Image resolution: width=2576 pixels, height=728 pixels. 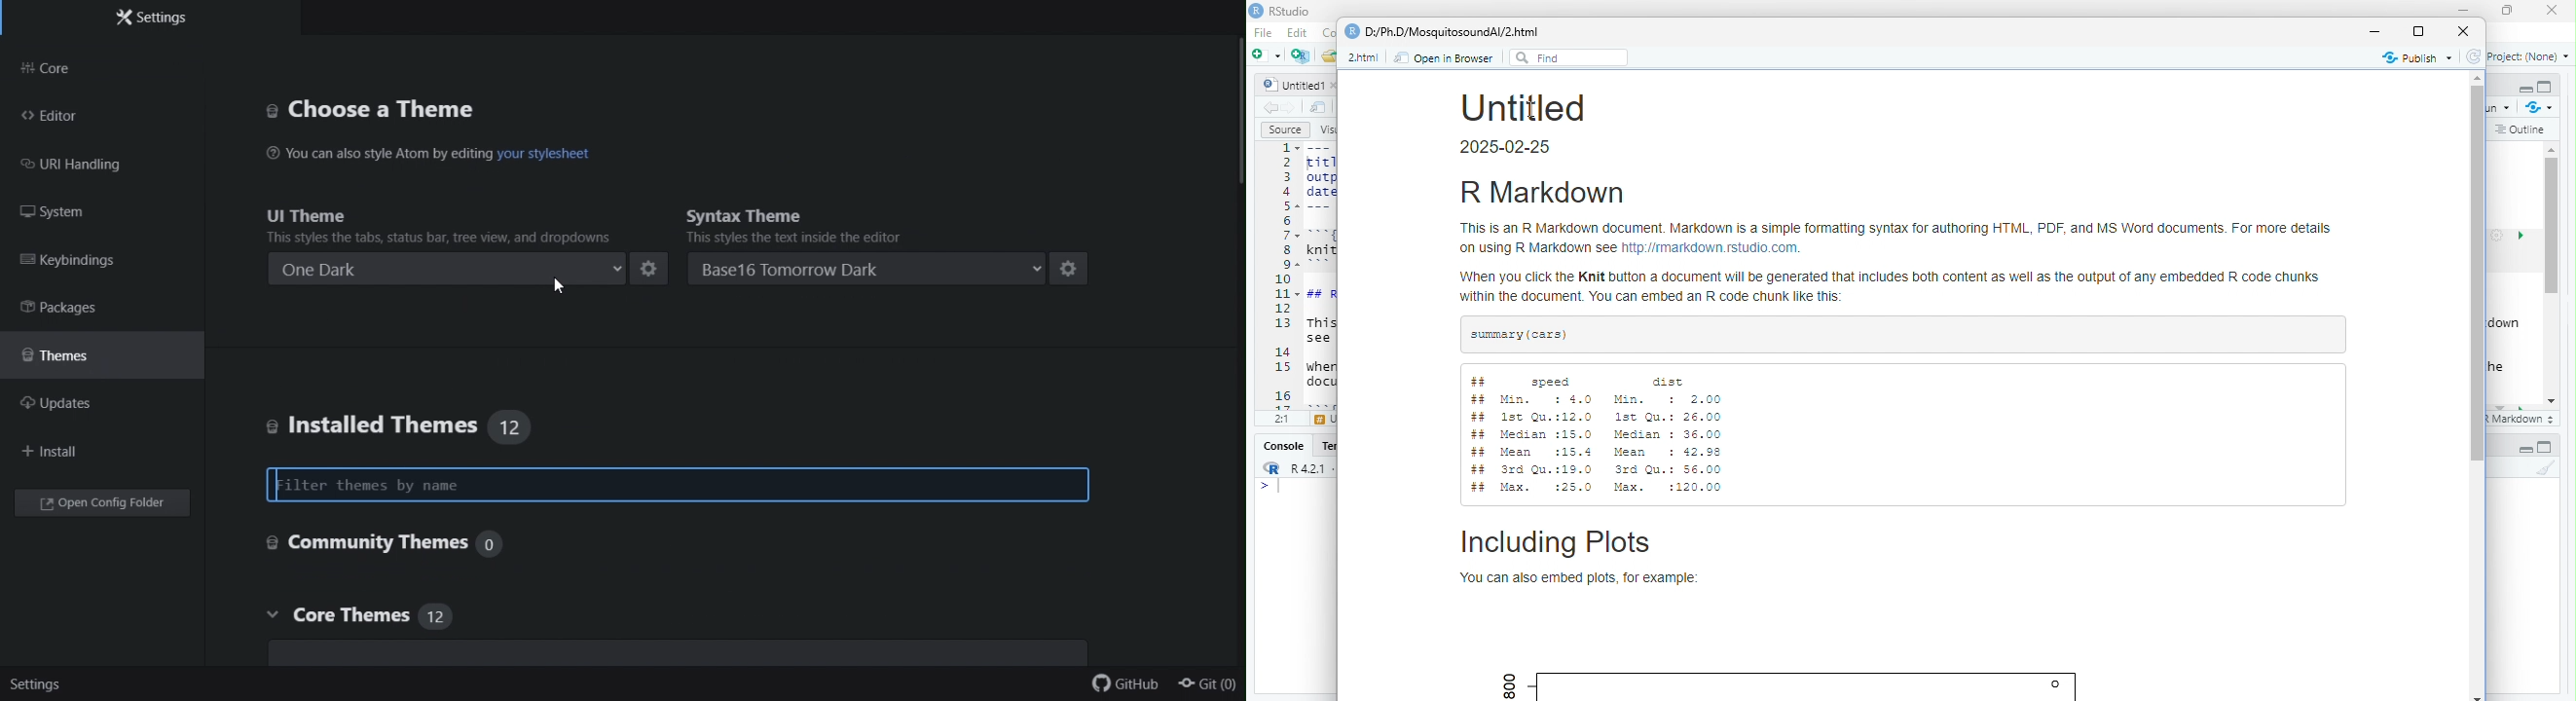 What do you see at coordinates (1307, 468) in the screenshot?
I see `R4.2.1` at bounding box center [1307, 468].